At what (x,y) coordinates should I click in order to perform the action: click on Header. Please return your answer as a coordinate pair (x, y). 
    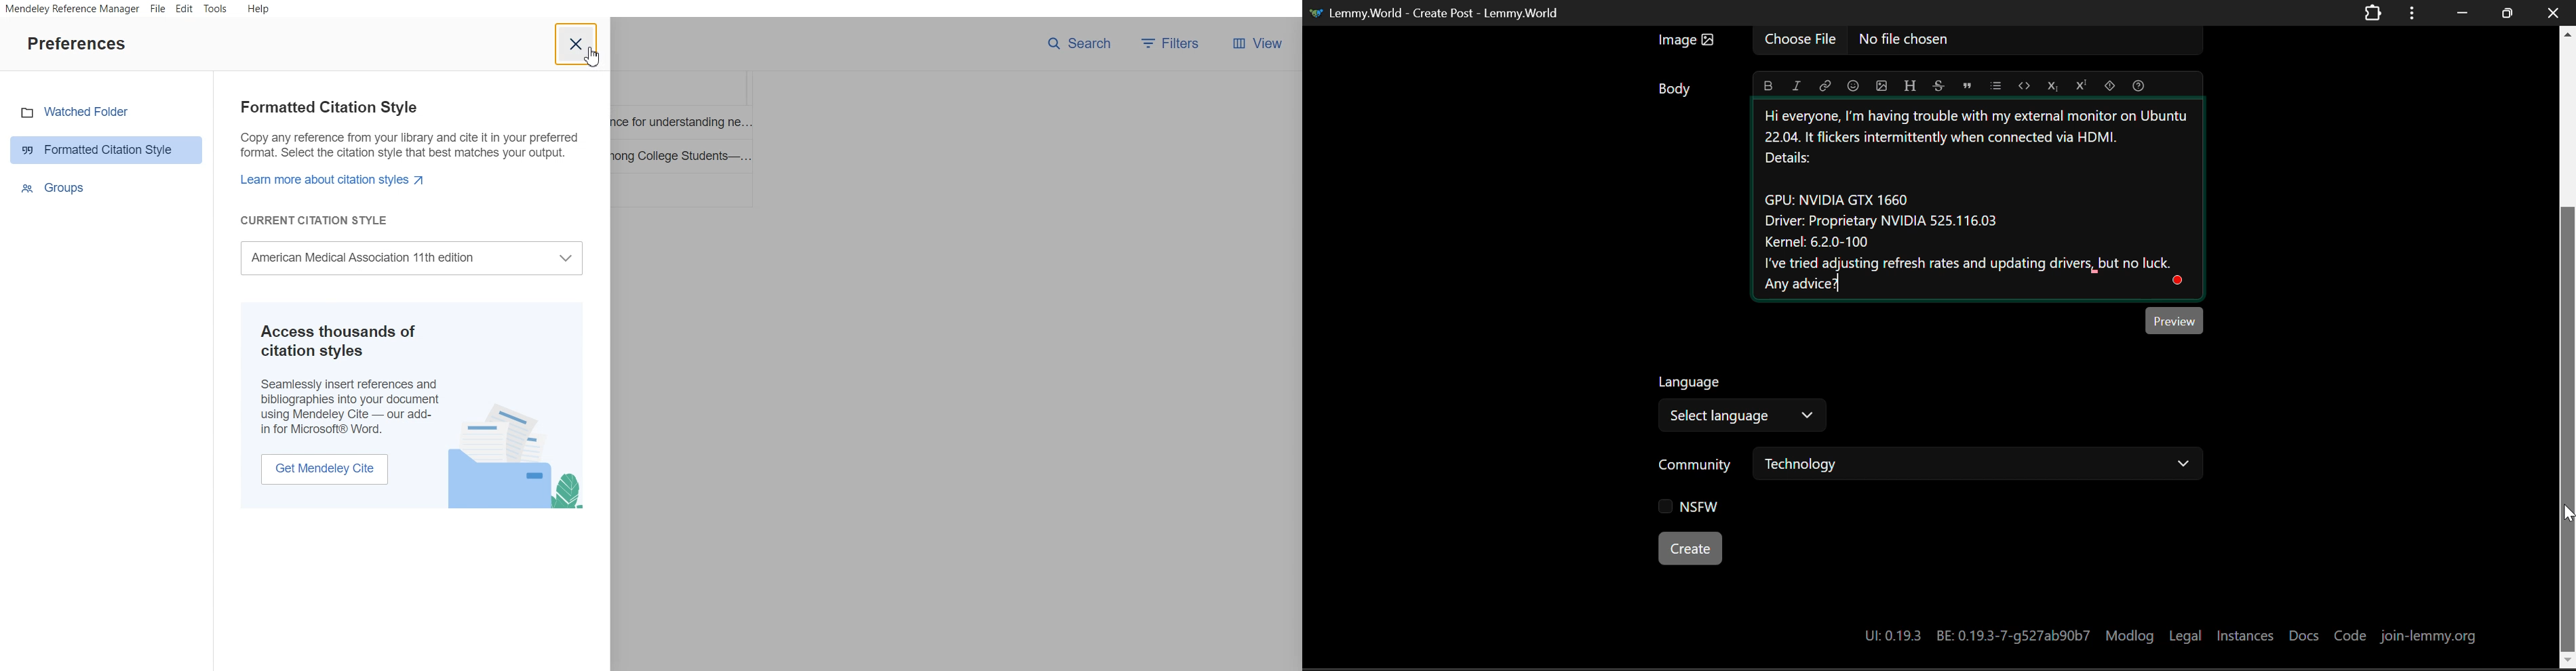
    Looking at the image, I should click on (1909, 84).